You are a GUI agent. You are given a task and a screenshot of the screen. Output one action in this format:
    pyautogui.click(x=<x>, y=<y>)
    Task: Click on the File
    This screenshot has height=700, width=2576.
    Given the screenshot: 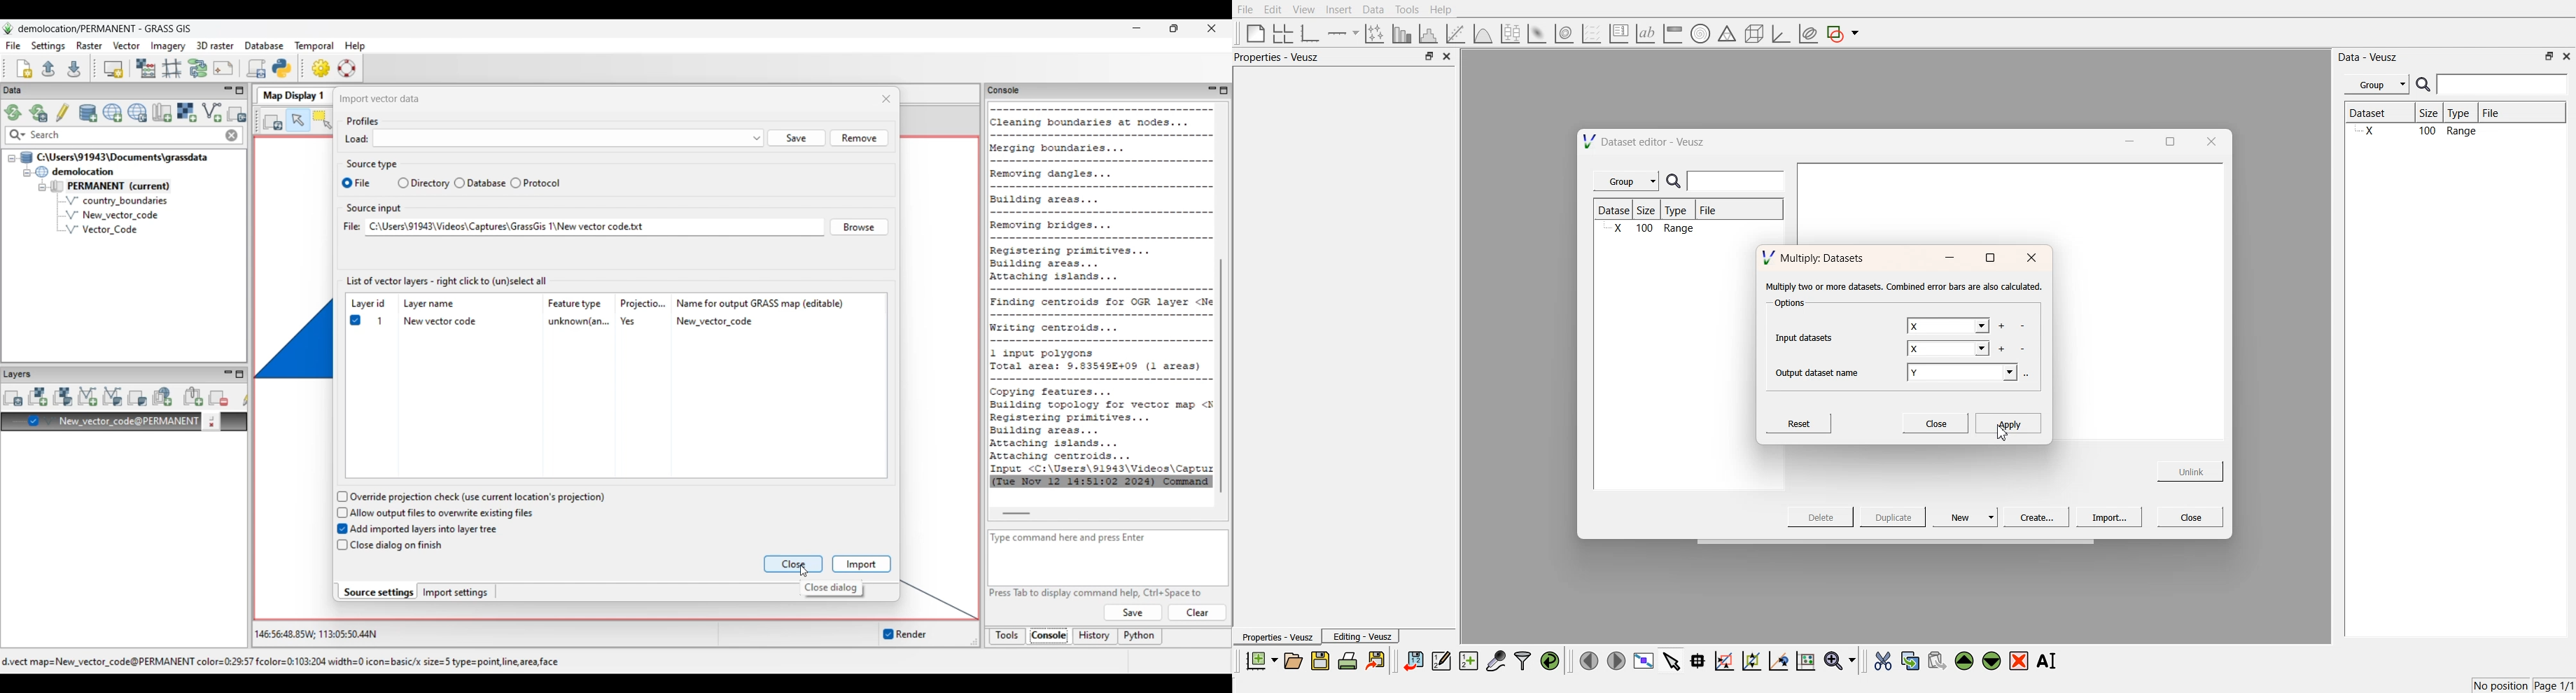 What is the action you would take?
    pyautogui.click(x=2503, y=113)
    